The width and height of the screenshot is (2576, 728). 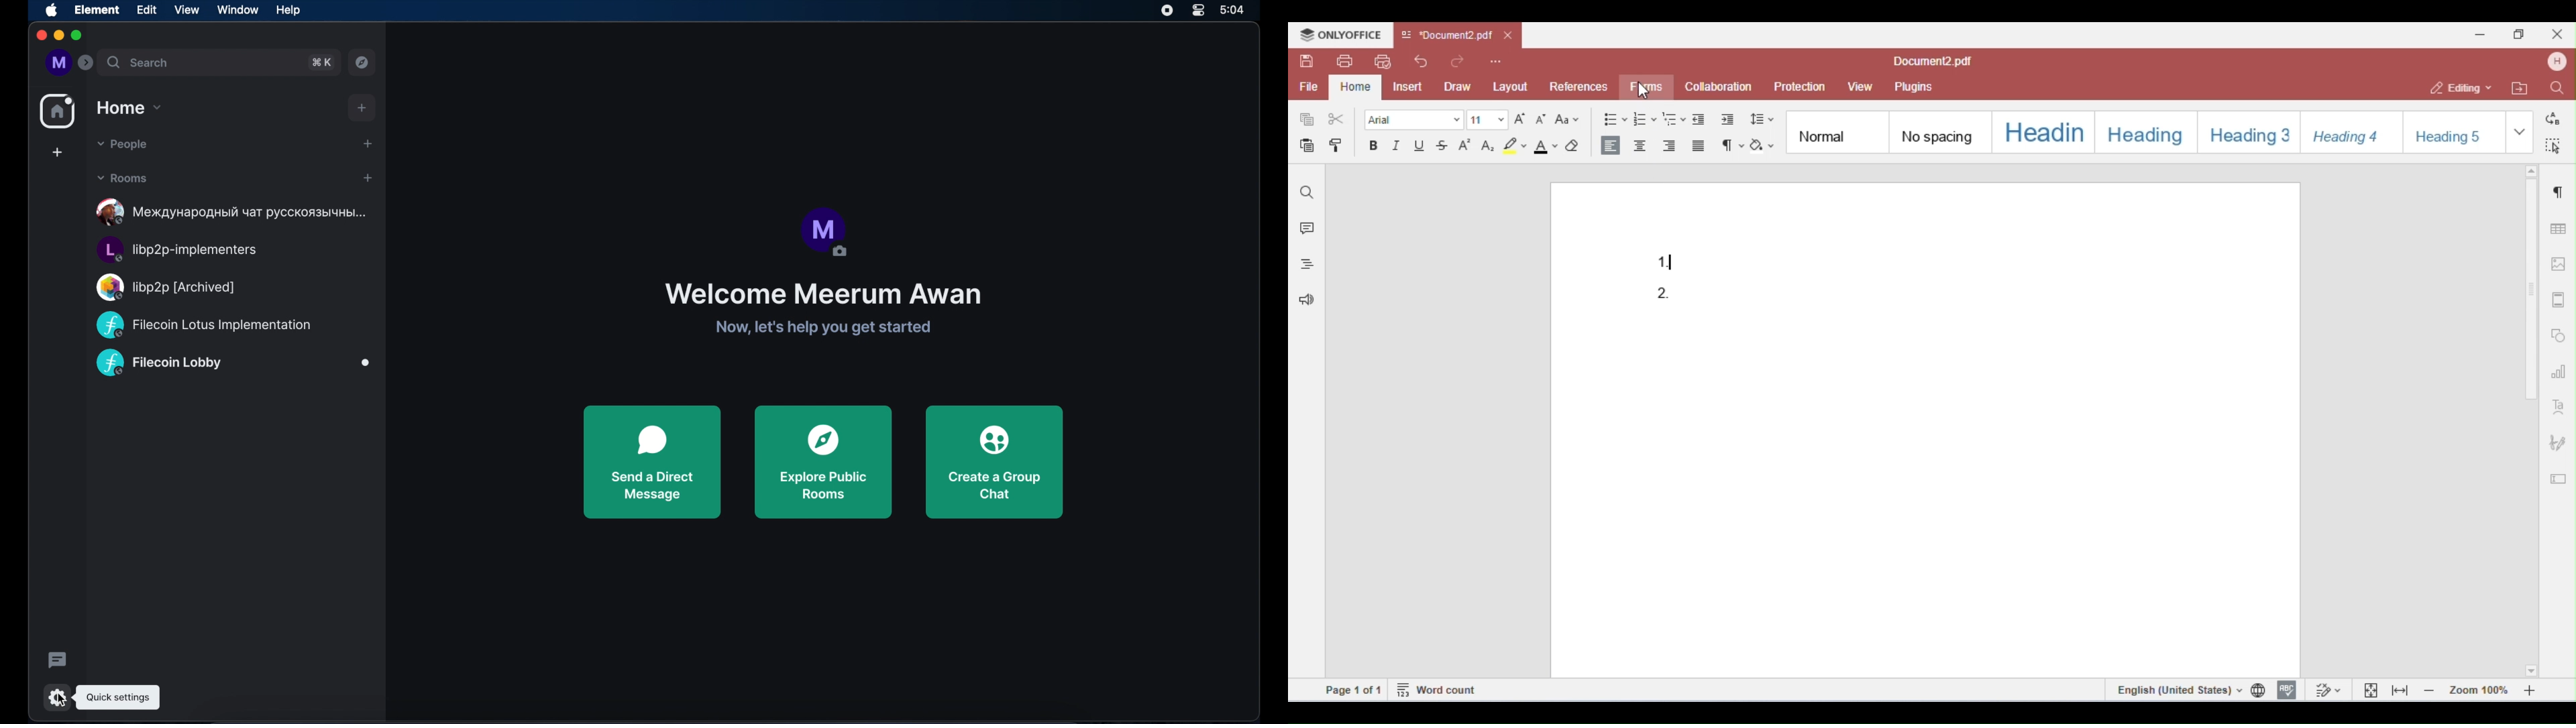 What do you see at coordinates (146, 9) in the screenshot?
I see `edit` at bounding box center [146, 9].